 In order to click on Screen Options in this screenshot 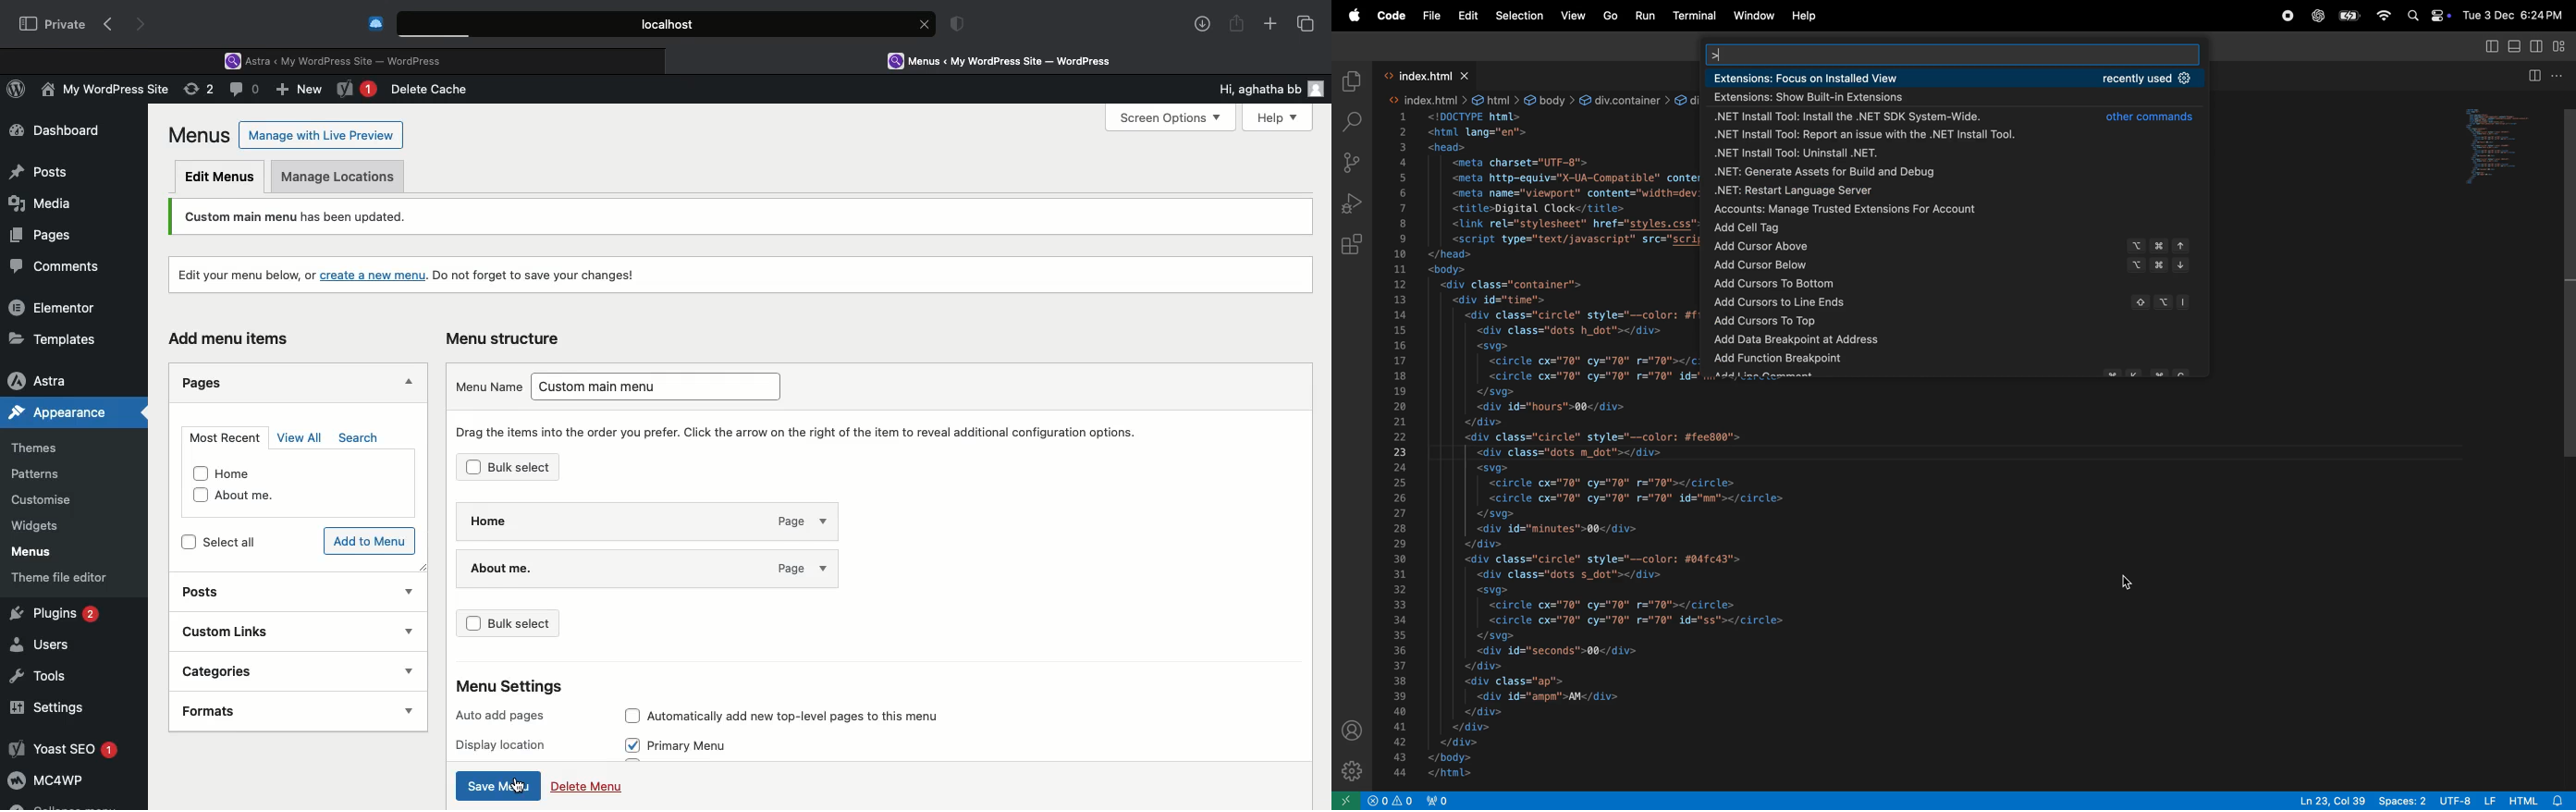, I will do `click(1169, 118)`.